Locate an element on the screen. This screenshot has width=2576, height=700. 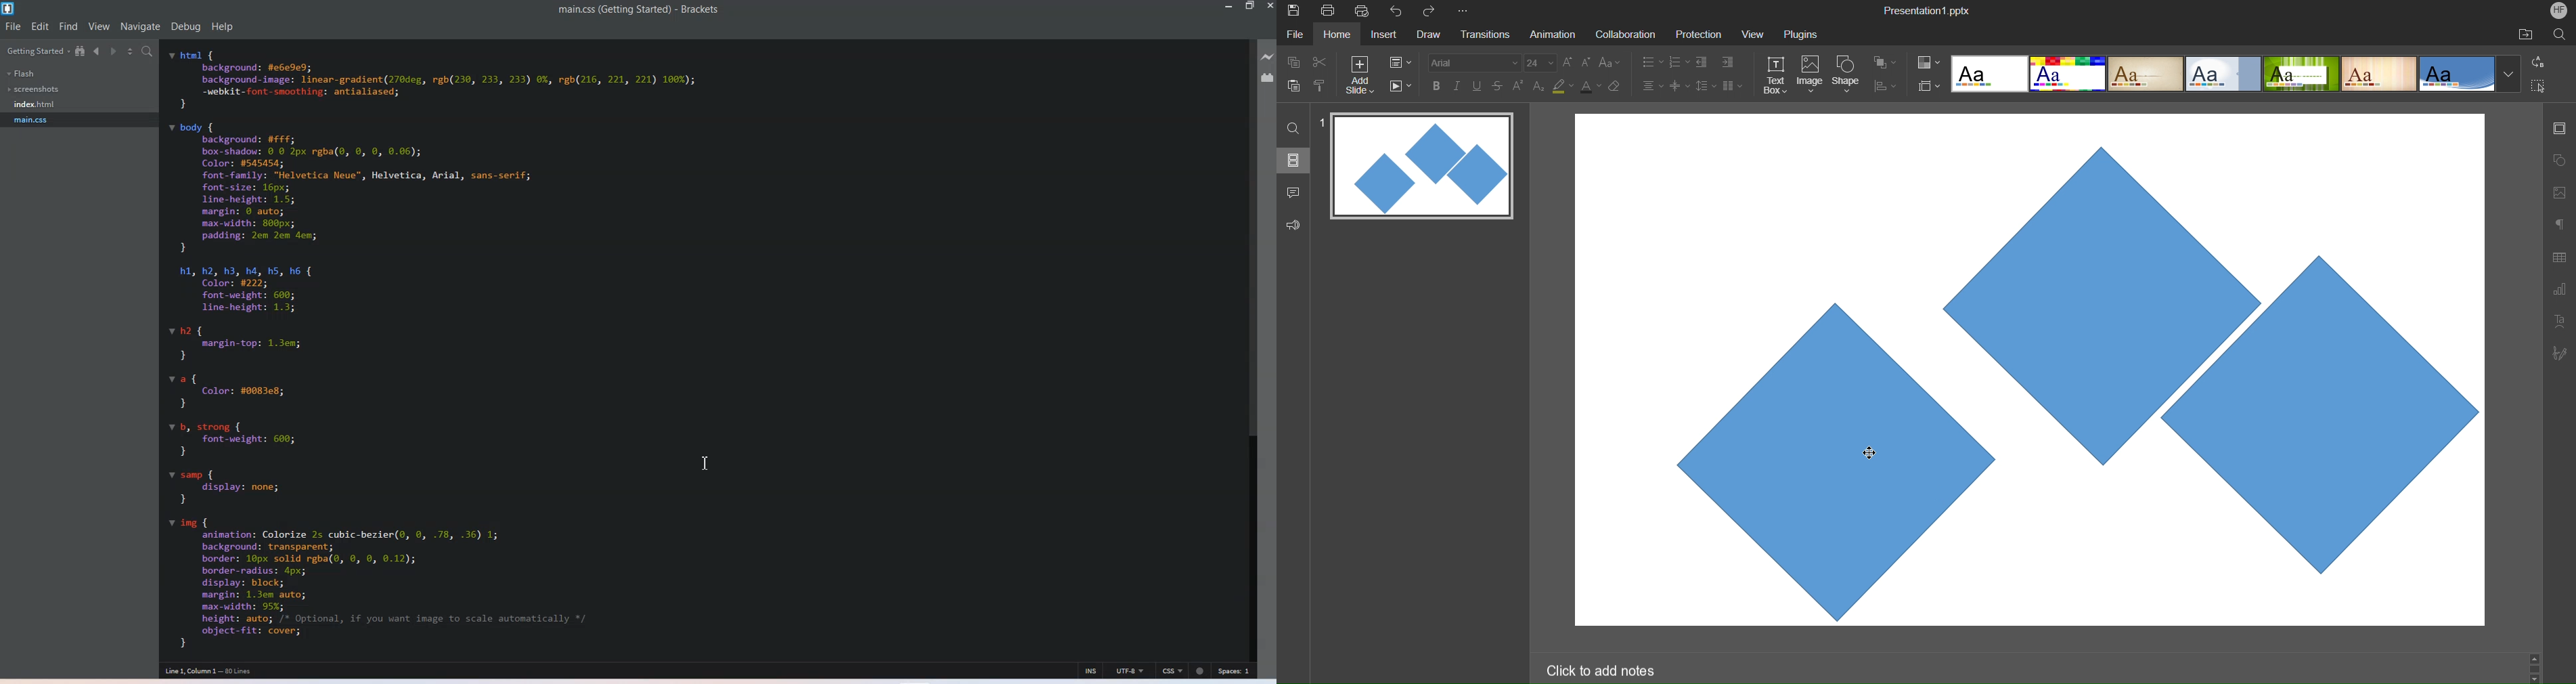
Slide Templates is located at coordinates (2236, 72).